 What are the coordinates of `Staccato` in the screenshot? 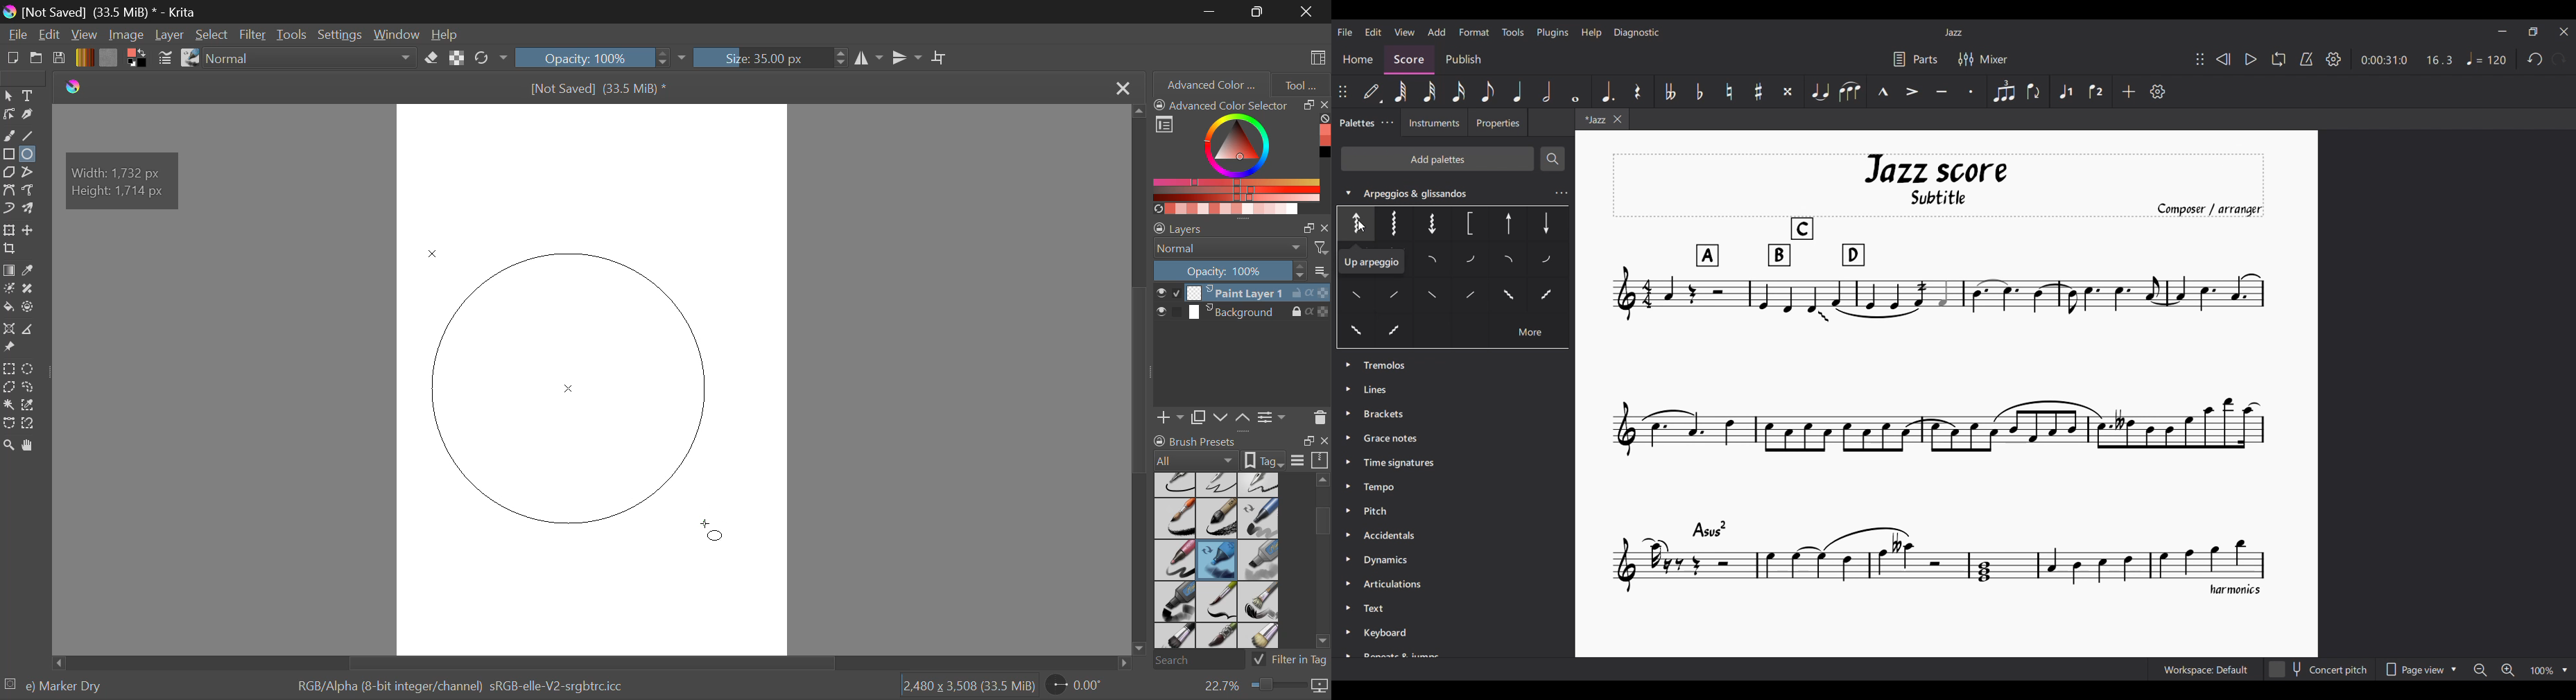 It's located at (1971, 92).